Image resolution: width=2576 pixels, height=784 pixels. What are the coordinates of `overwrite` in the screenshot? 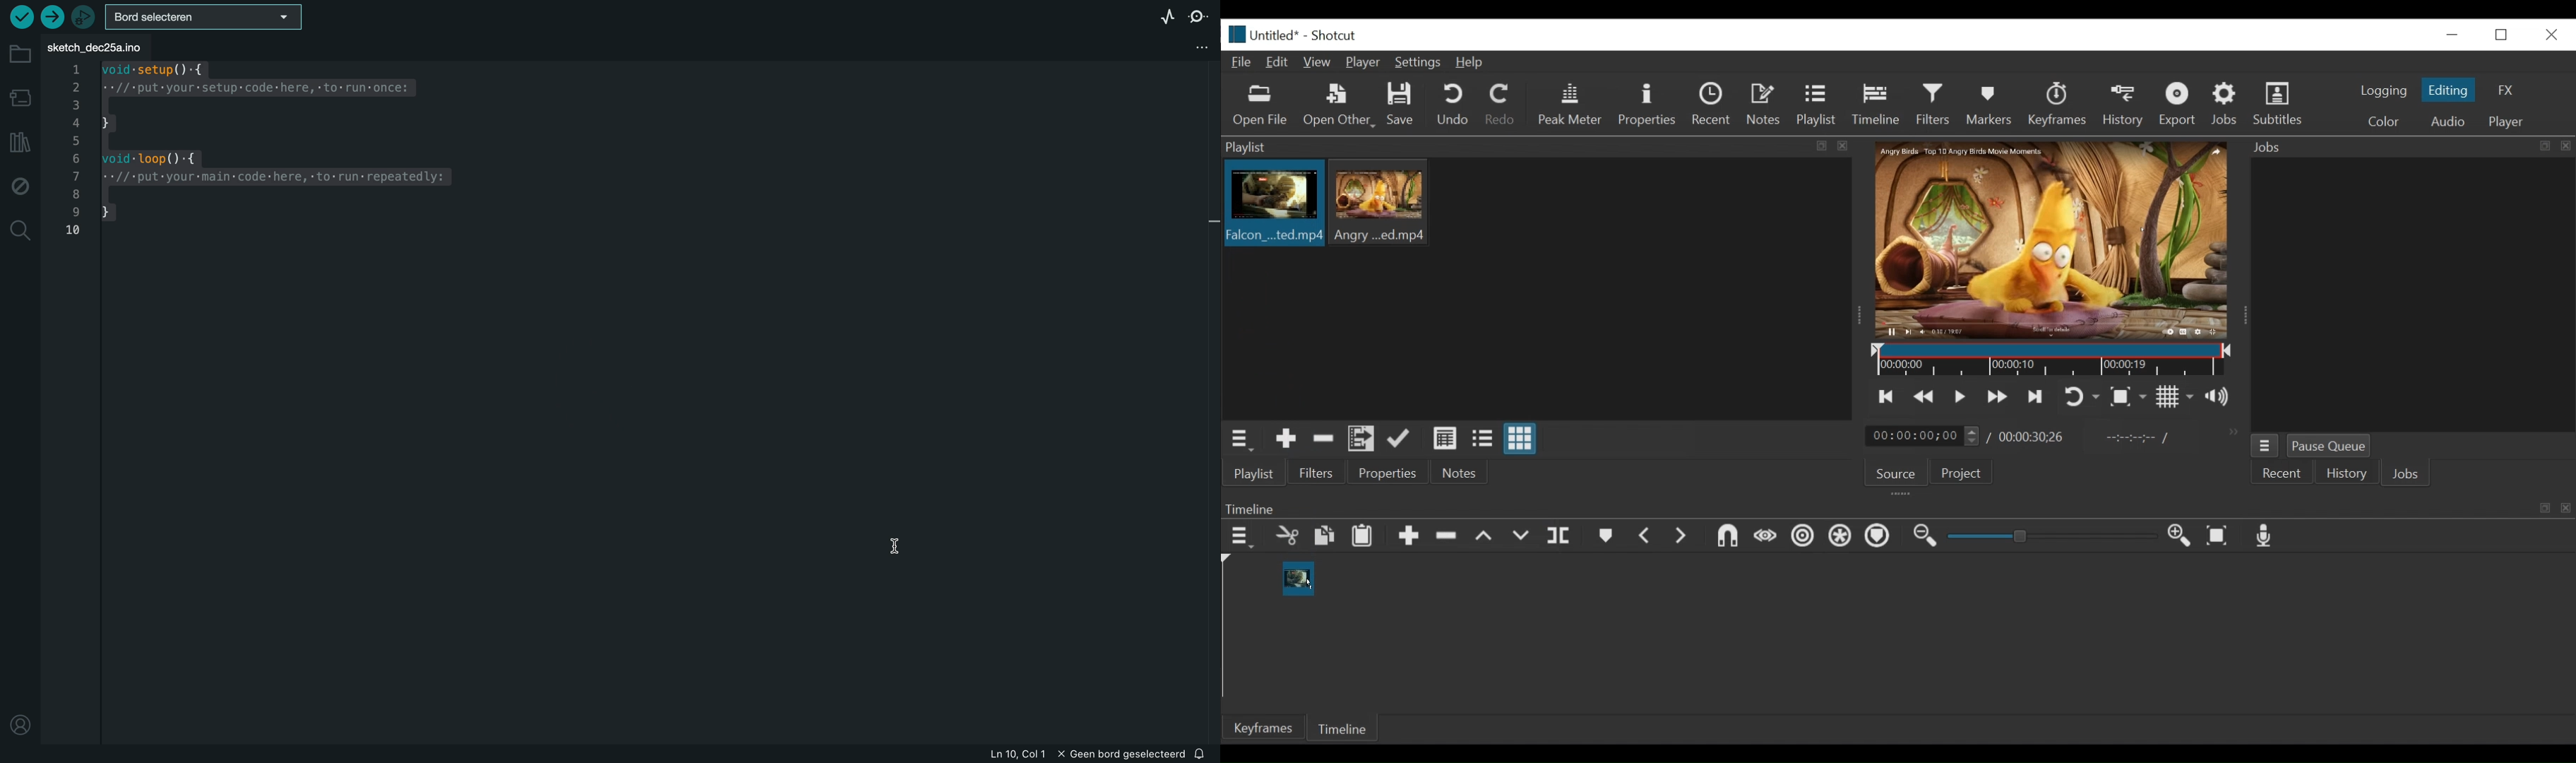 It's located at (1523, 536).